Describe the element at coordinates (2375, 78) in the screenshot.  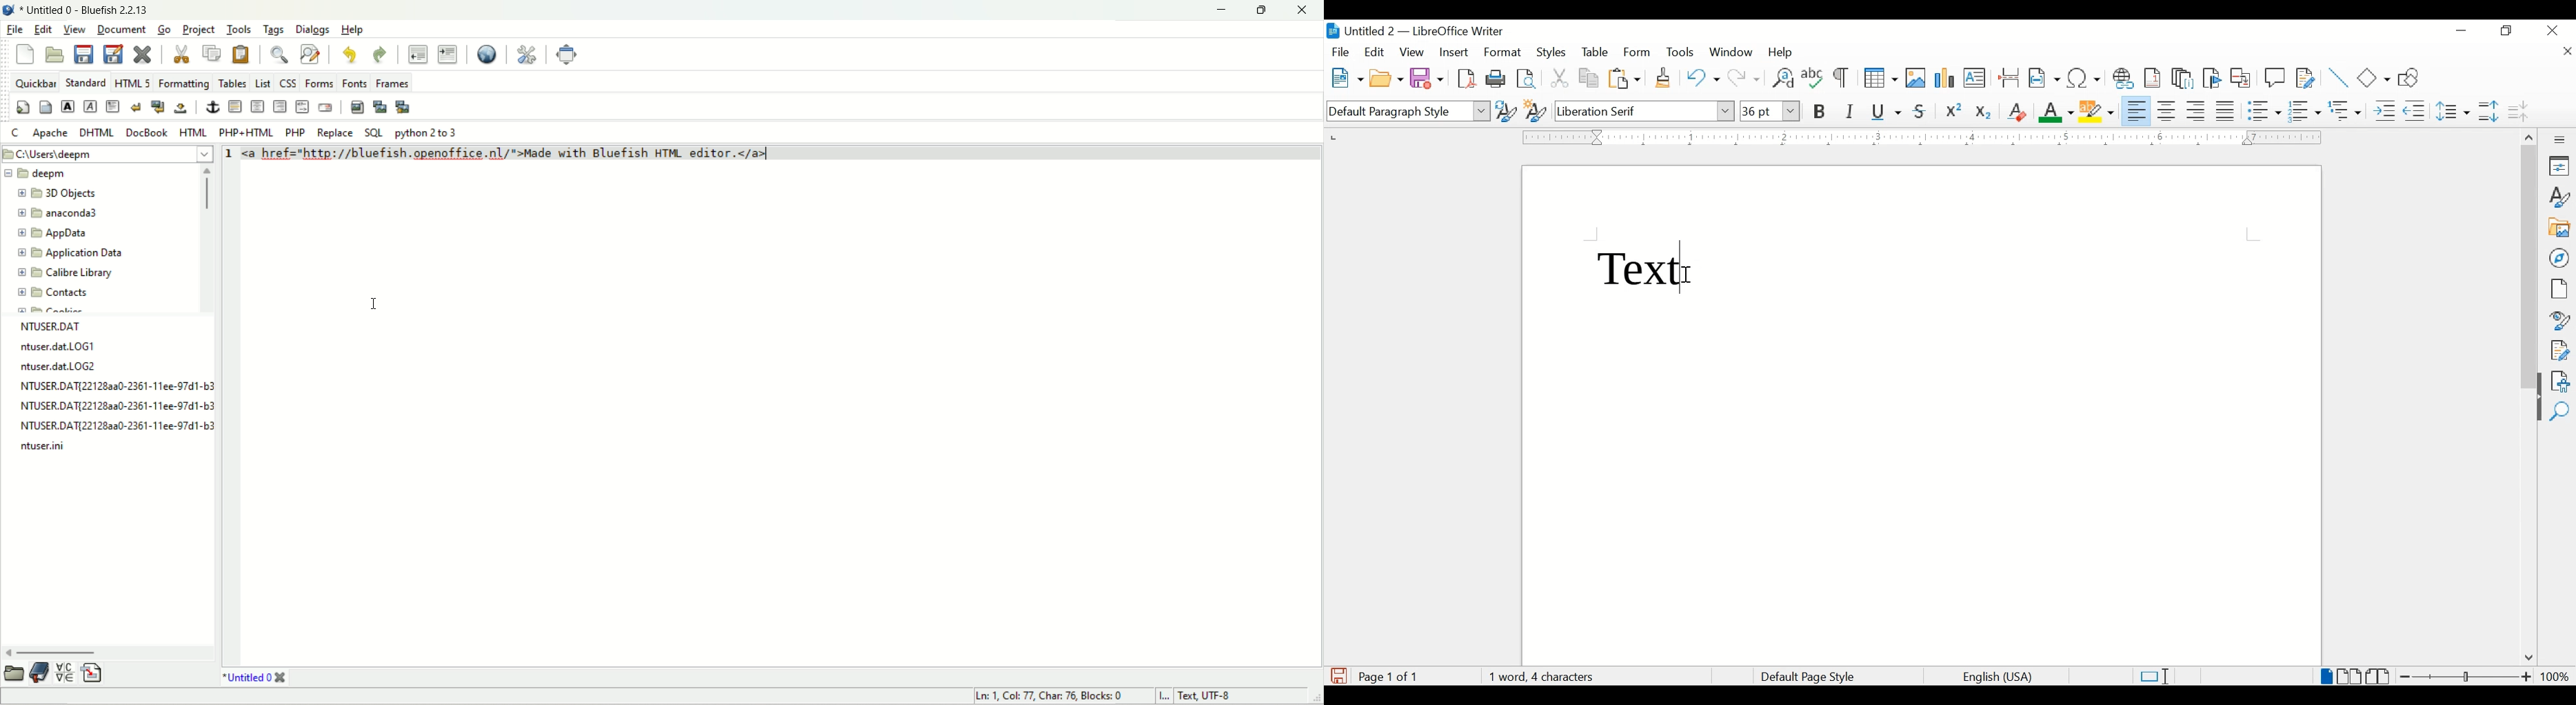
I see `basic shapes` at that location.